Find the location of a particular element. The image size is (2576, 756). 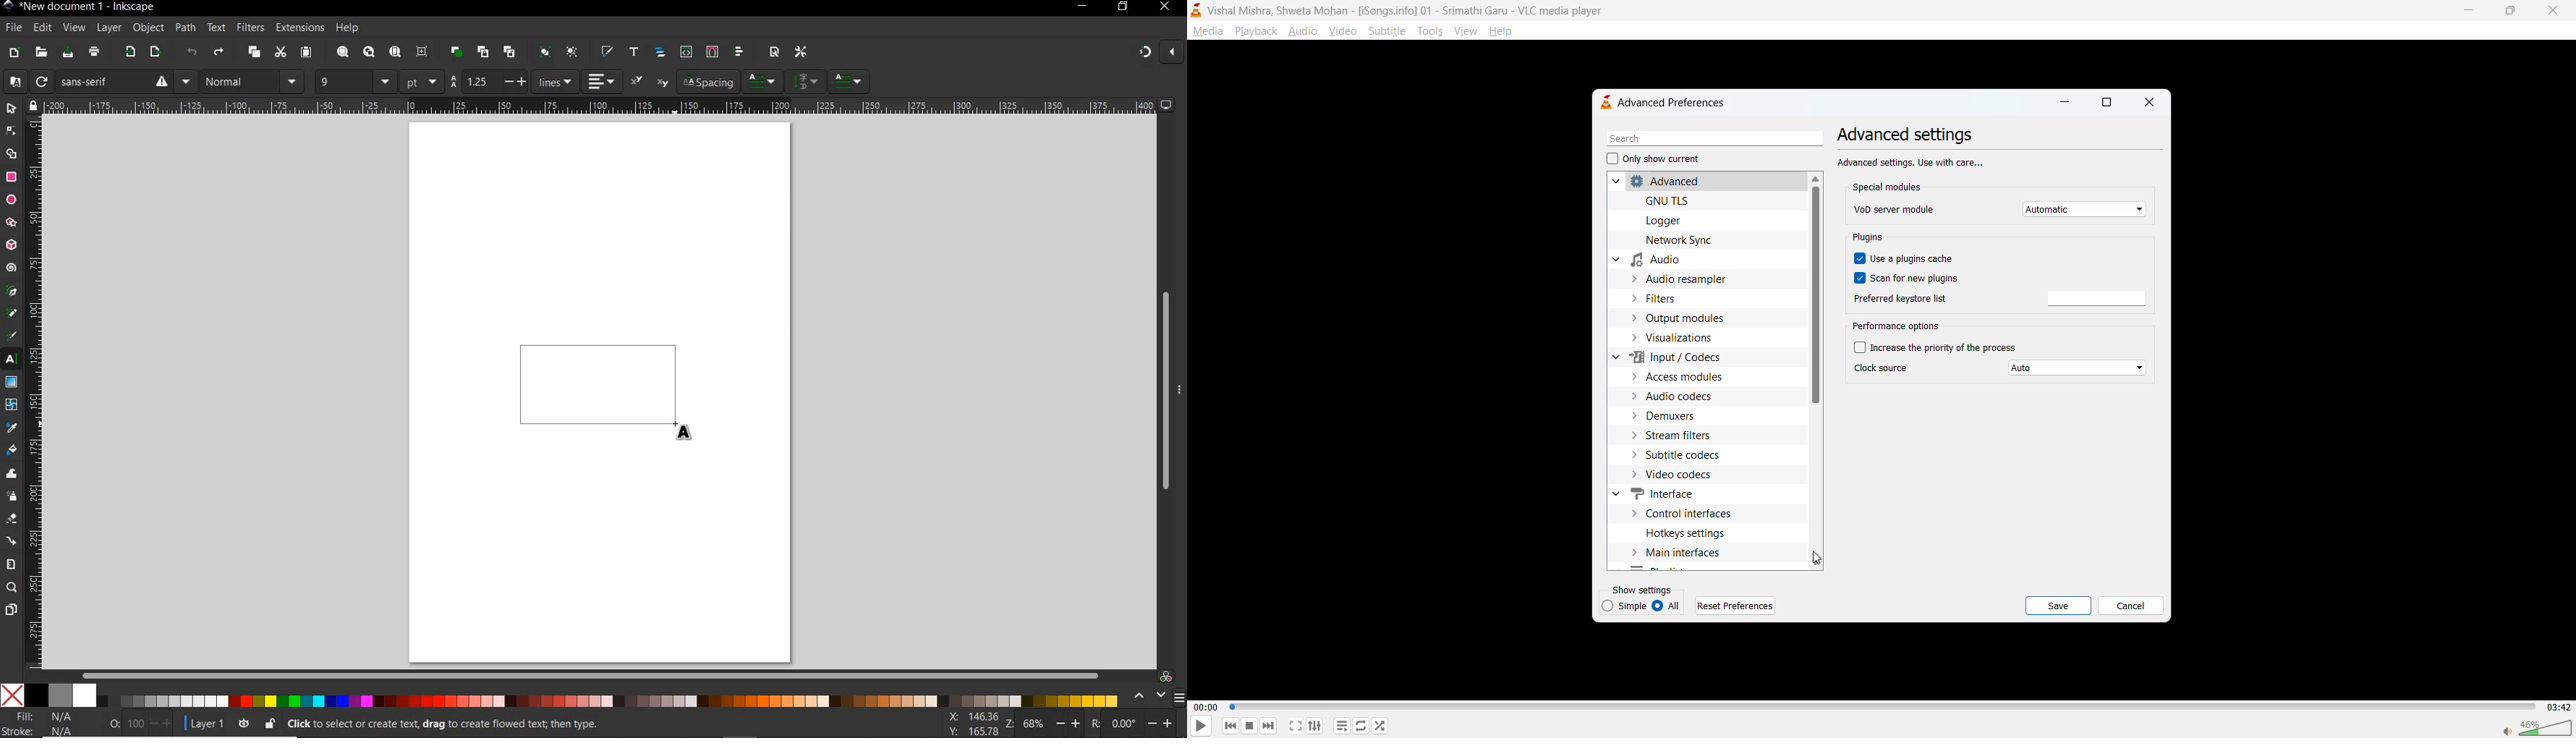

only show current is located at coordinates (1654, 160).